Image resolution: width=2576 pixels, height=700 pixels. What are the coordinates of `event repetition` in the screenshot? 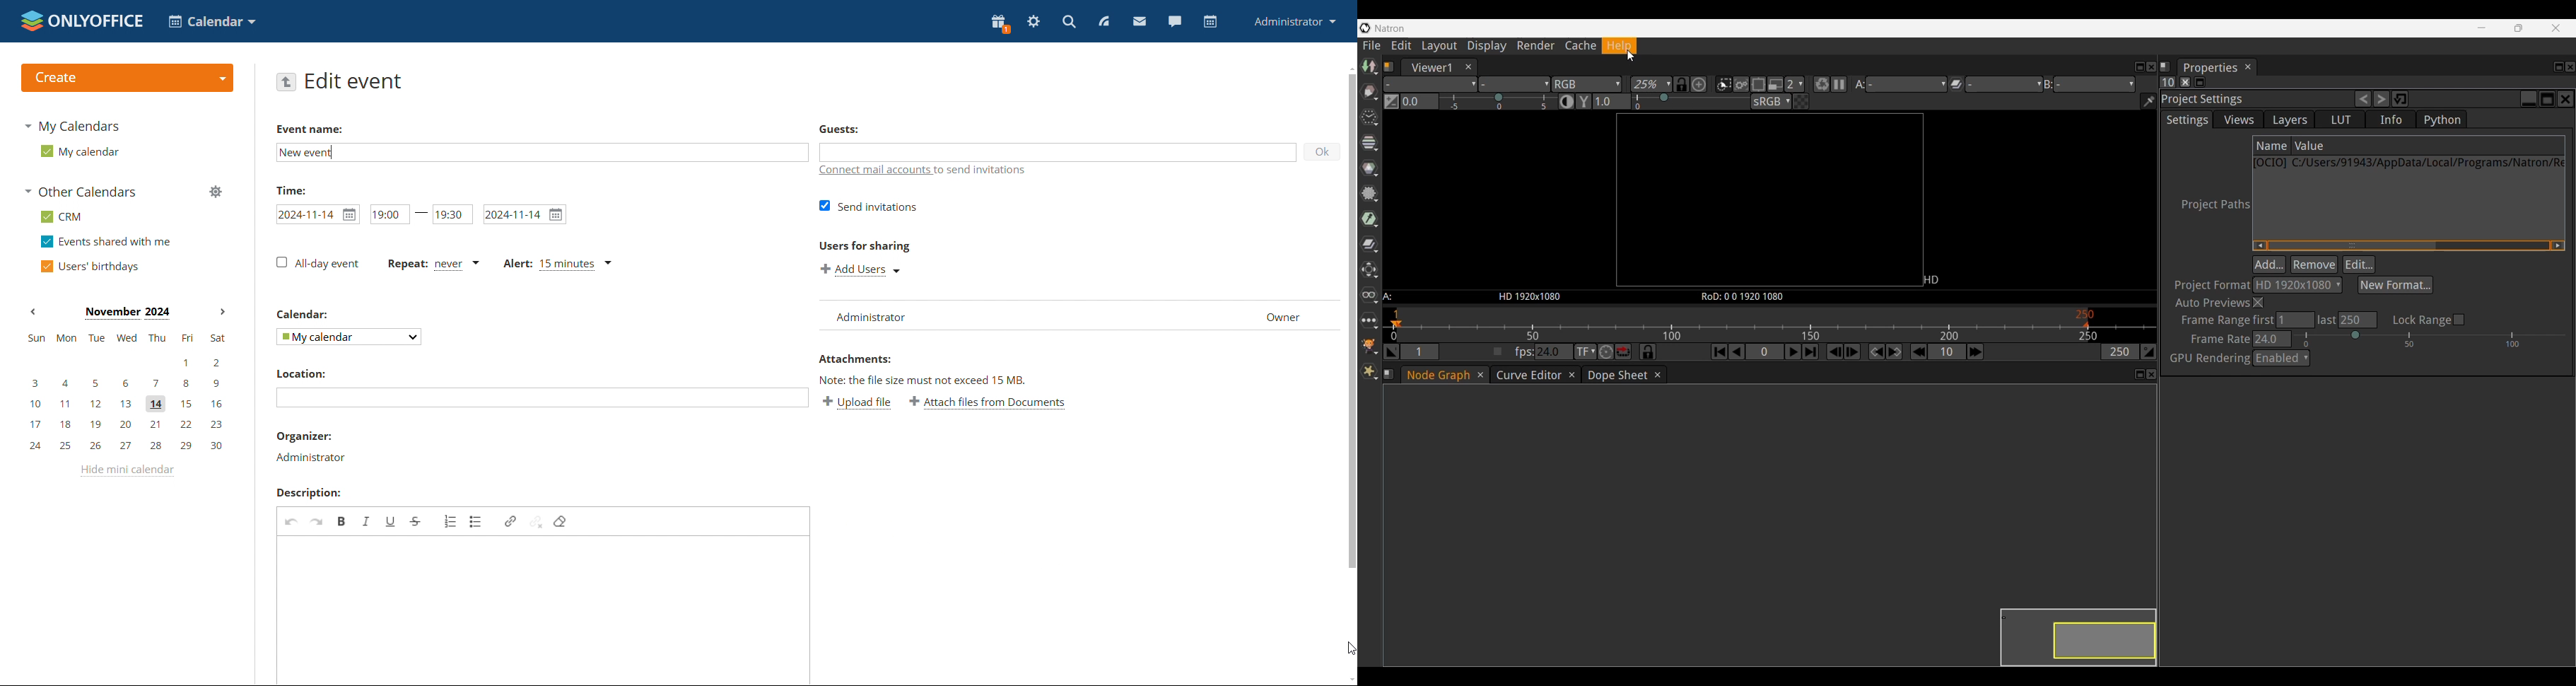 It's located at (432, 264).